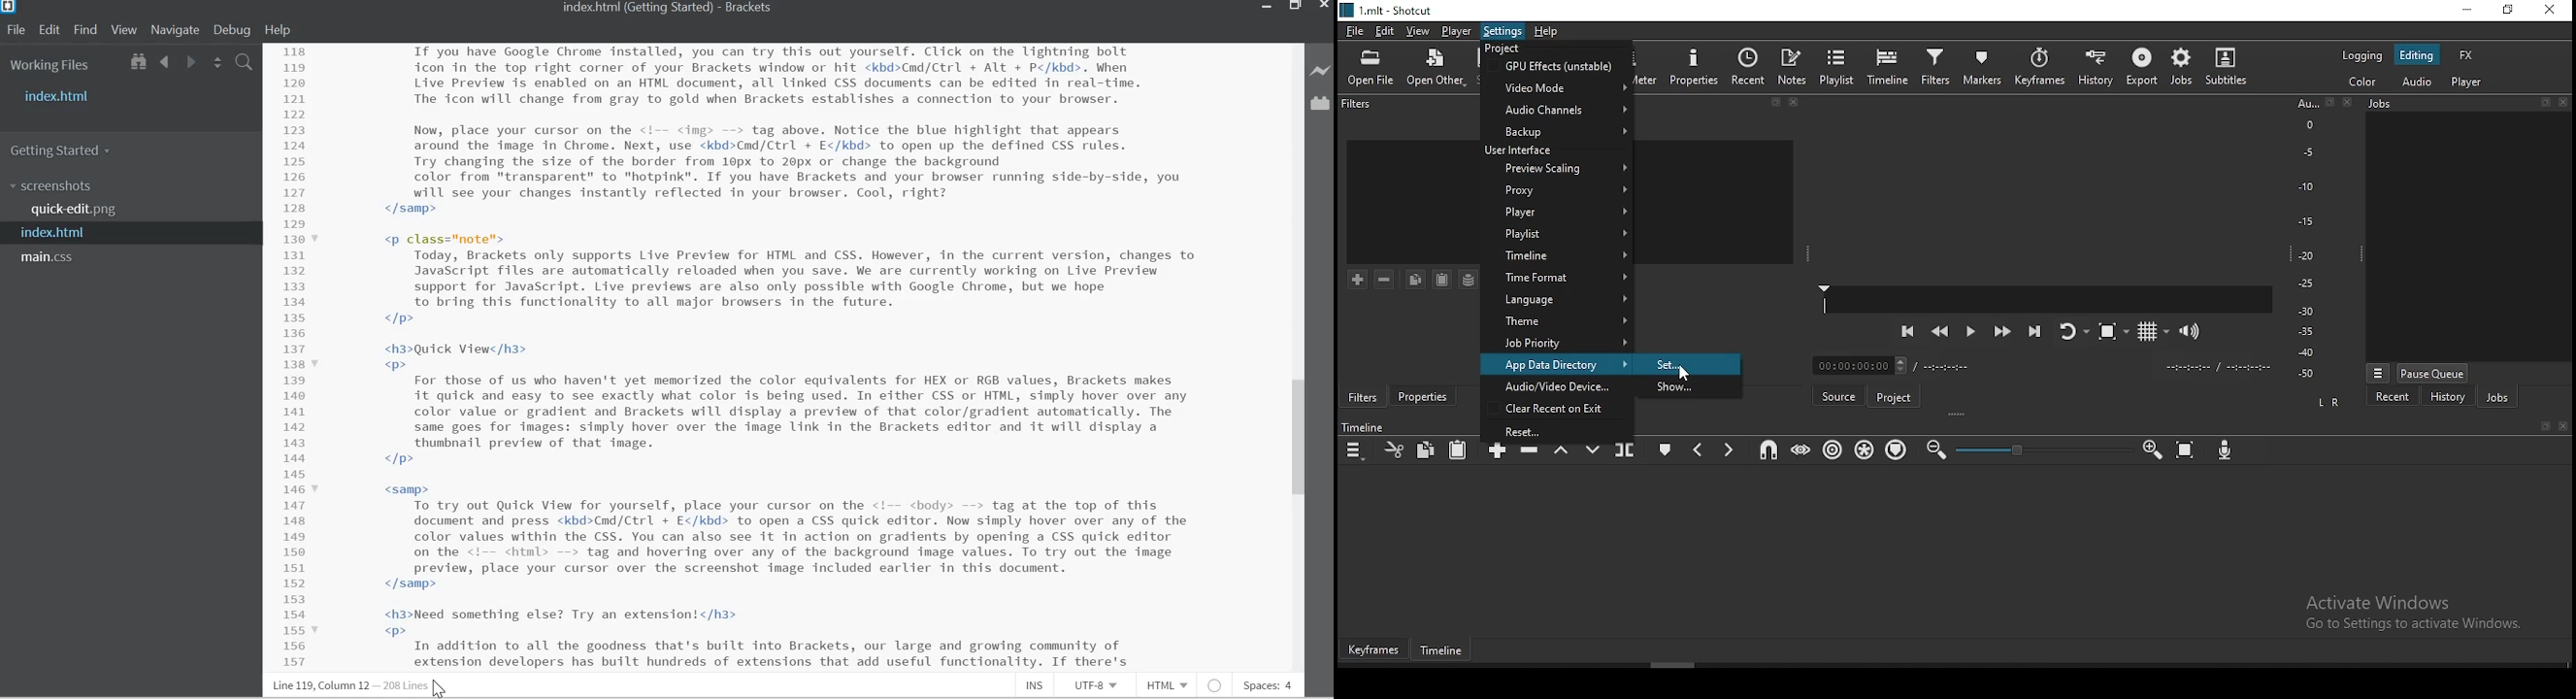  I want to click on Spaces, so click(1265, 686).